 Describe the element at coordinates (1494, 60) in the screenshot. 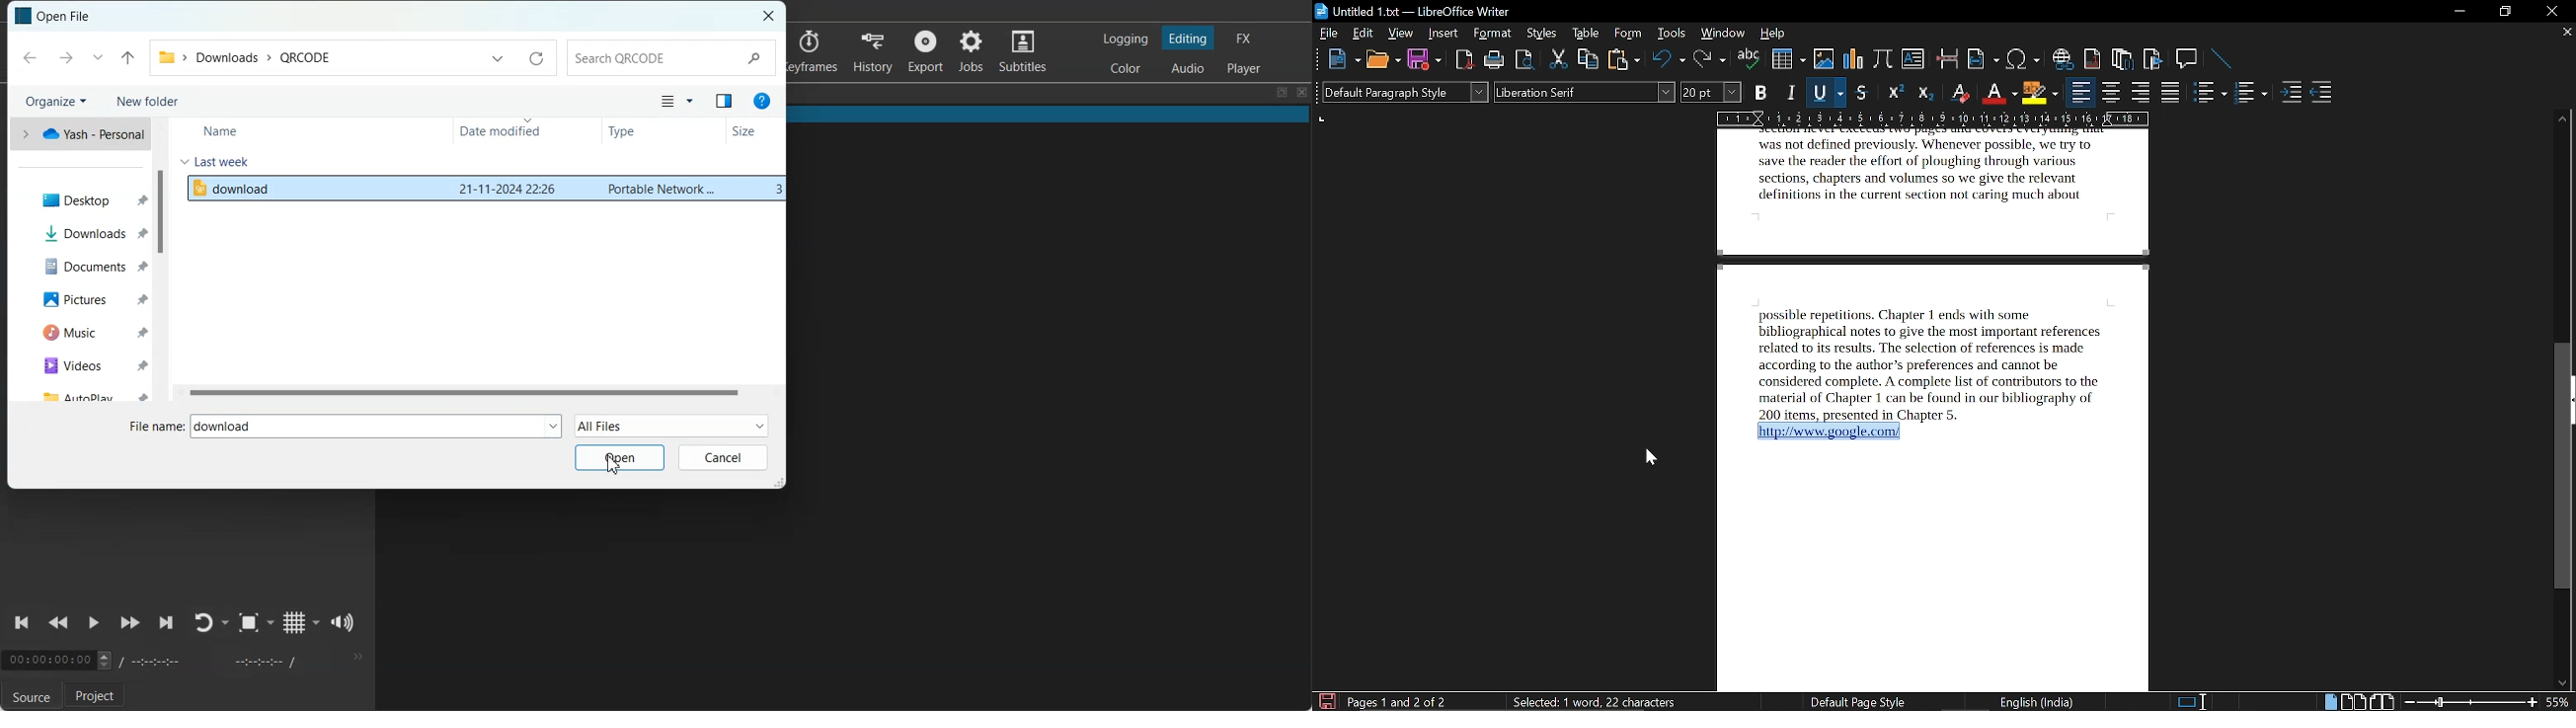

I see `print` at that location.